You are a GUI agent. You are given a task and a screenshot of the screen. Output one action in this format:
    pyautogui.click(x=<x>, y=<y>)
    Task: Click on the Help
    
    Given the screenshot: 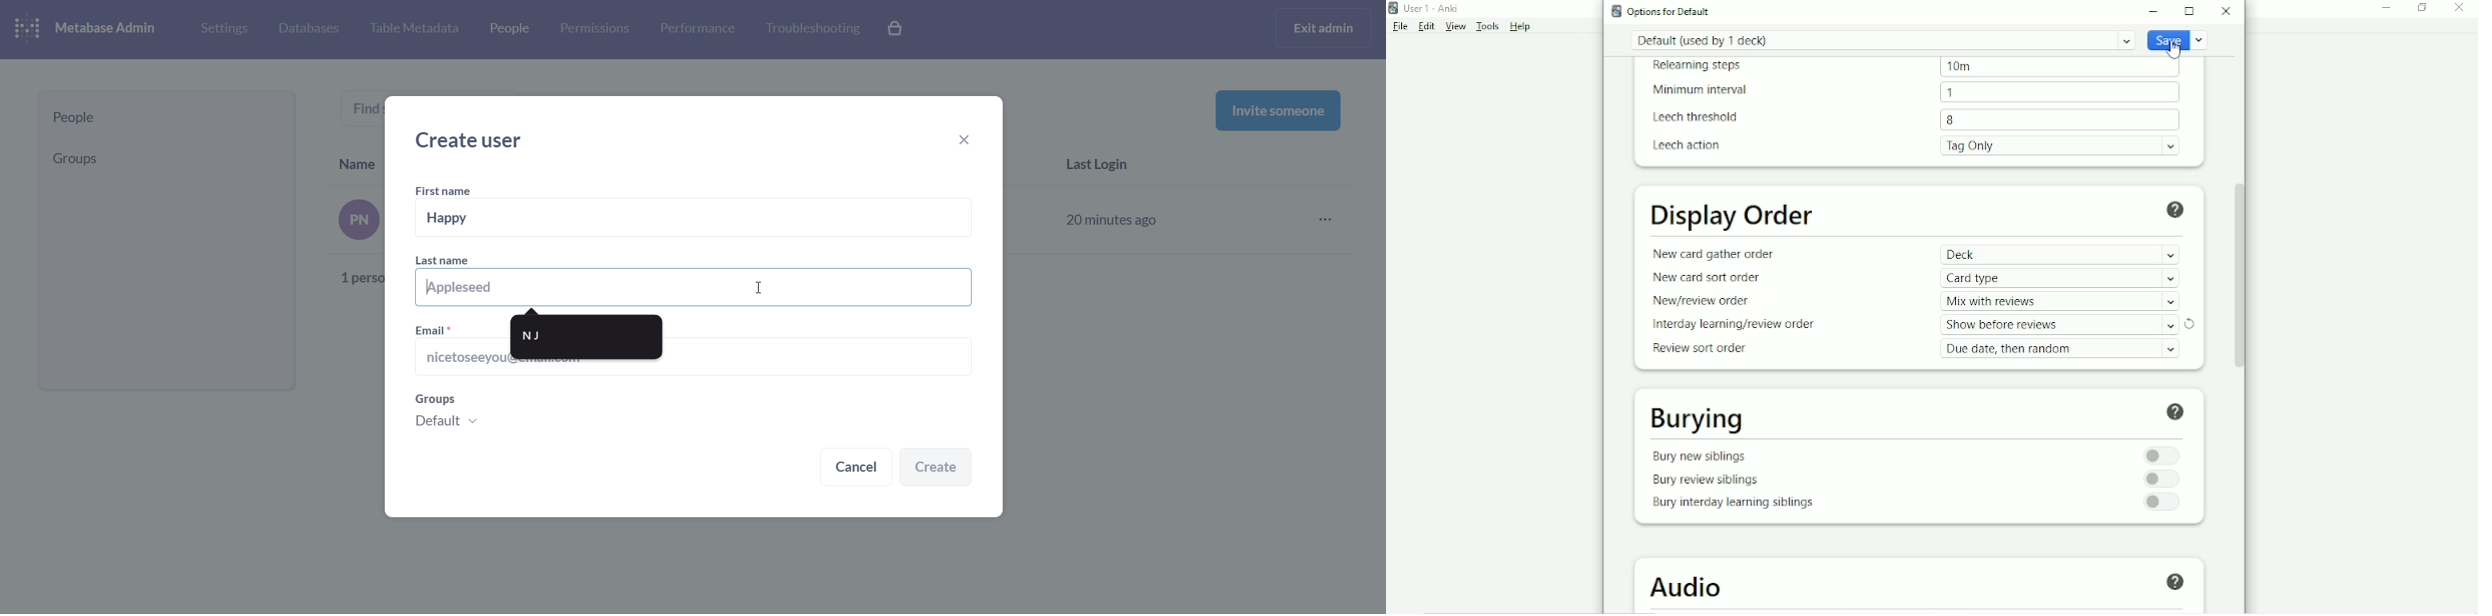 What is the action you would take?
    pyautogui.click(x=1521, y=27)
    